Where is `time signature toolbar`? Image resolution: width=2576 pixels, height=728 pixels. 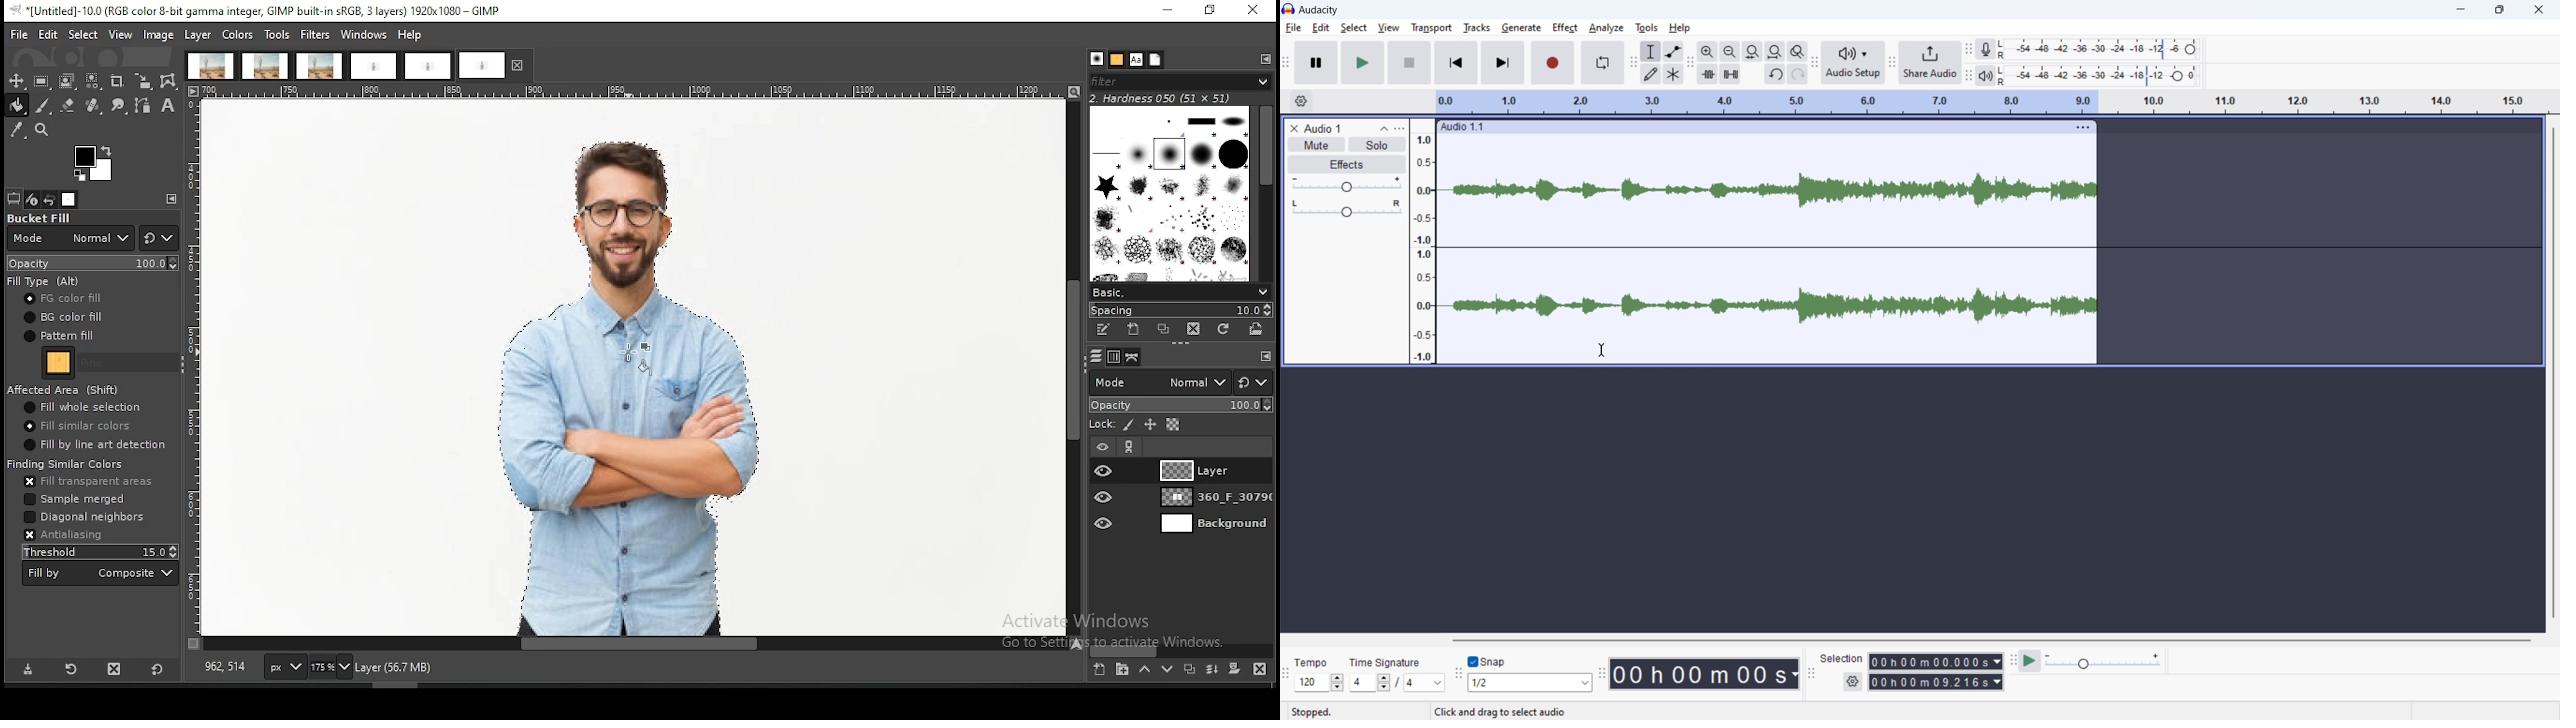
time signature toolbar is located at coordinates (1286, 677).